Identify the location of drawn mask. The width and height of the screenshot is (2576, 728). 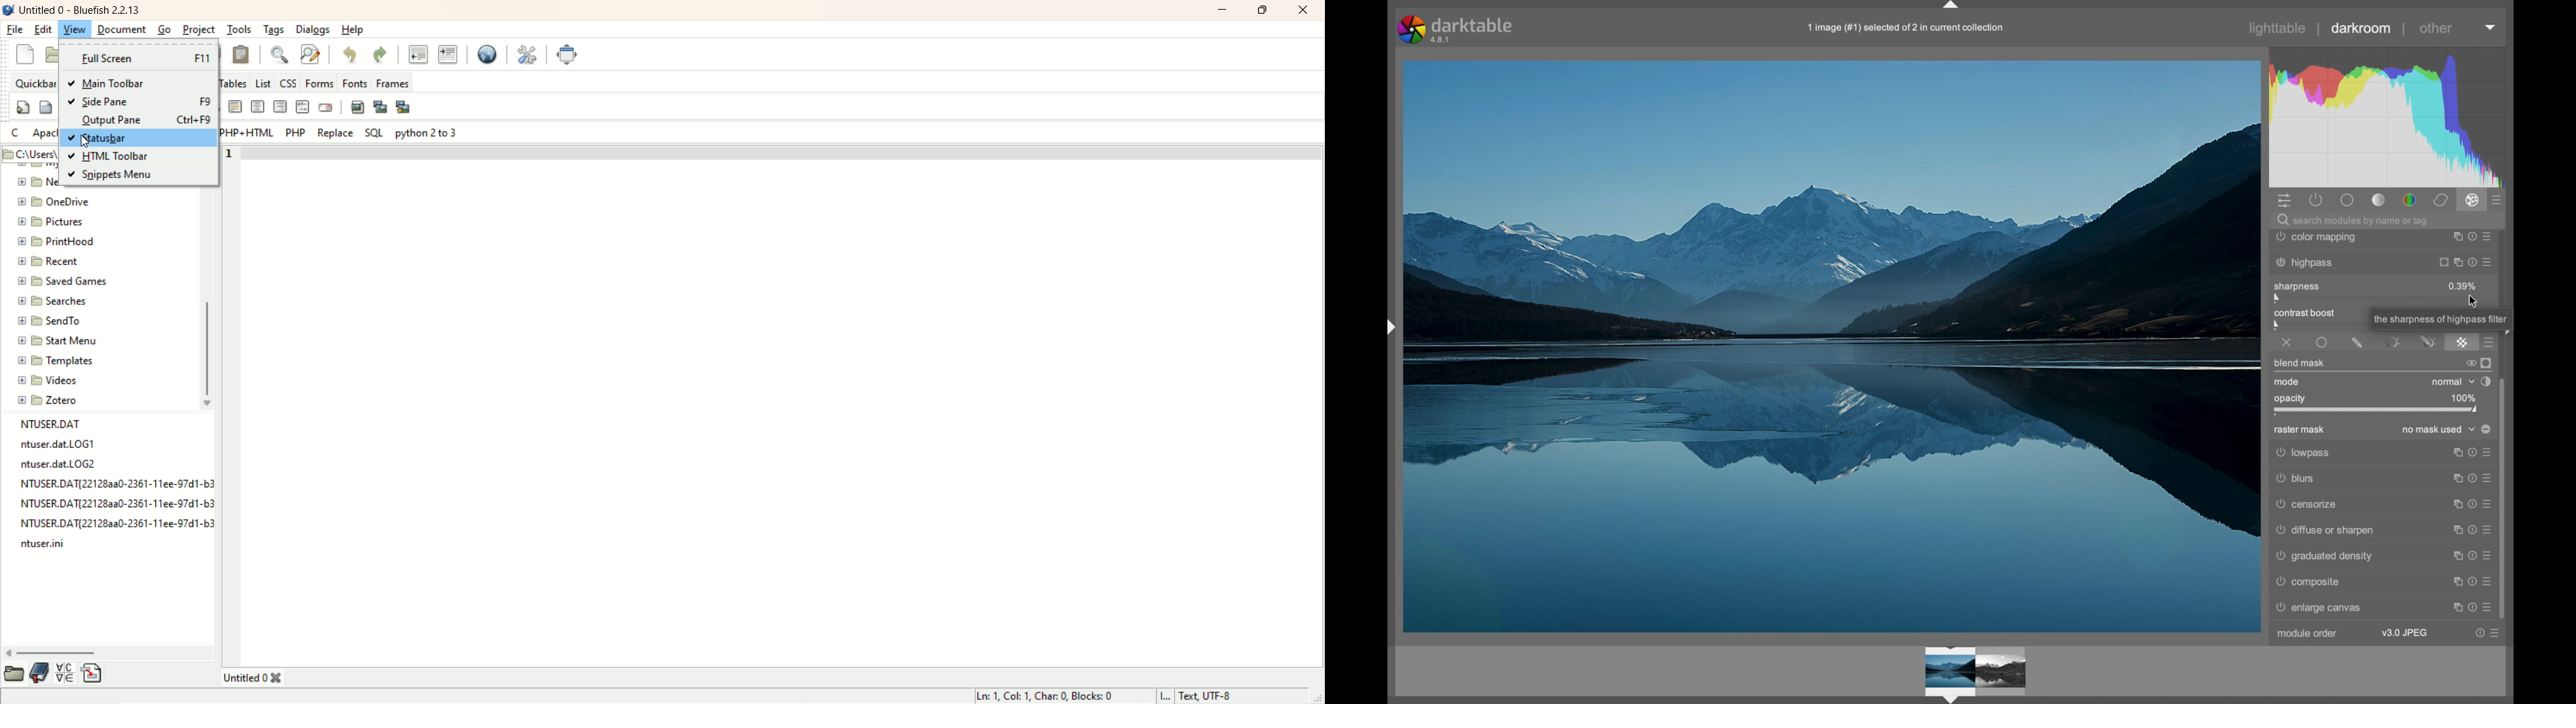
(2357, 343).